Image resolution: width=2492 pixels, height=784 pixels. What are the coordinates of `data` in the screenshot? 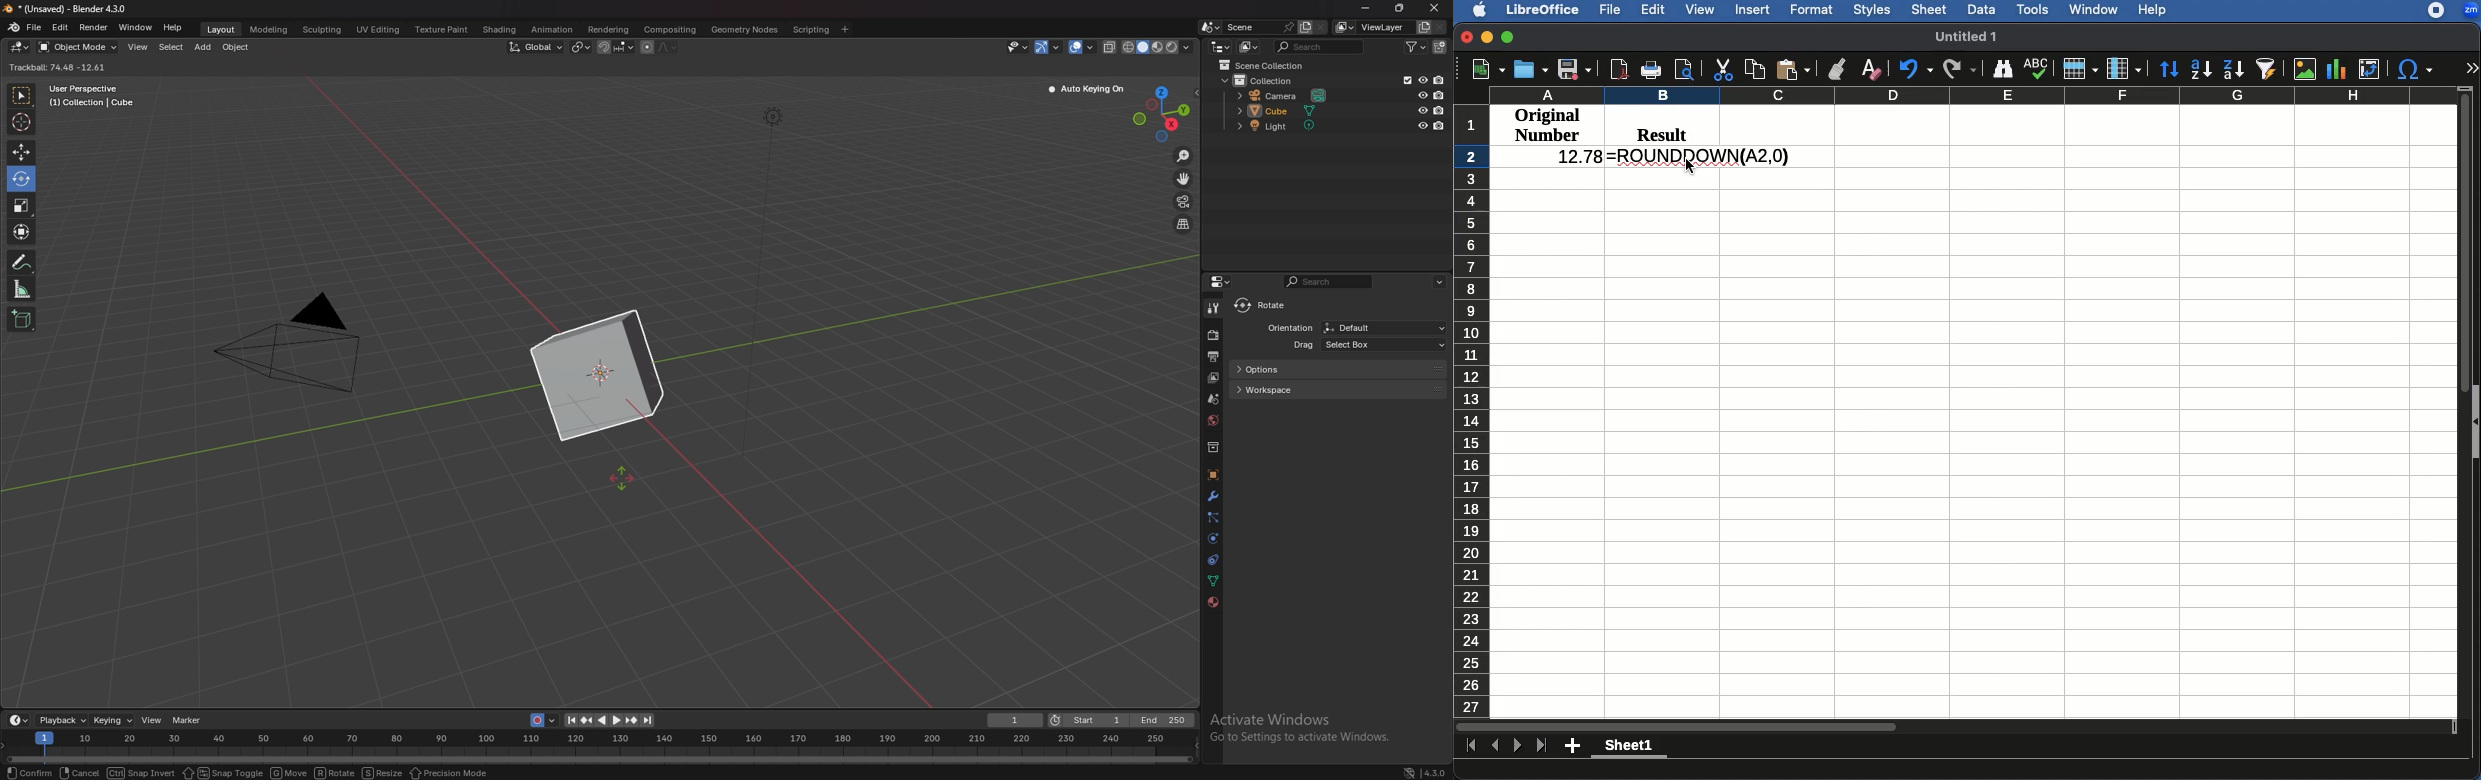 It's located at (1215, 579).